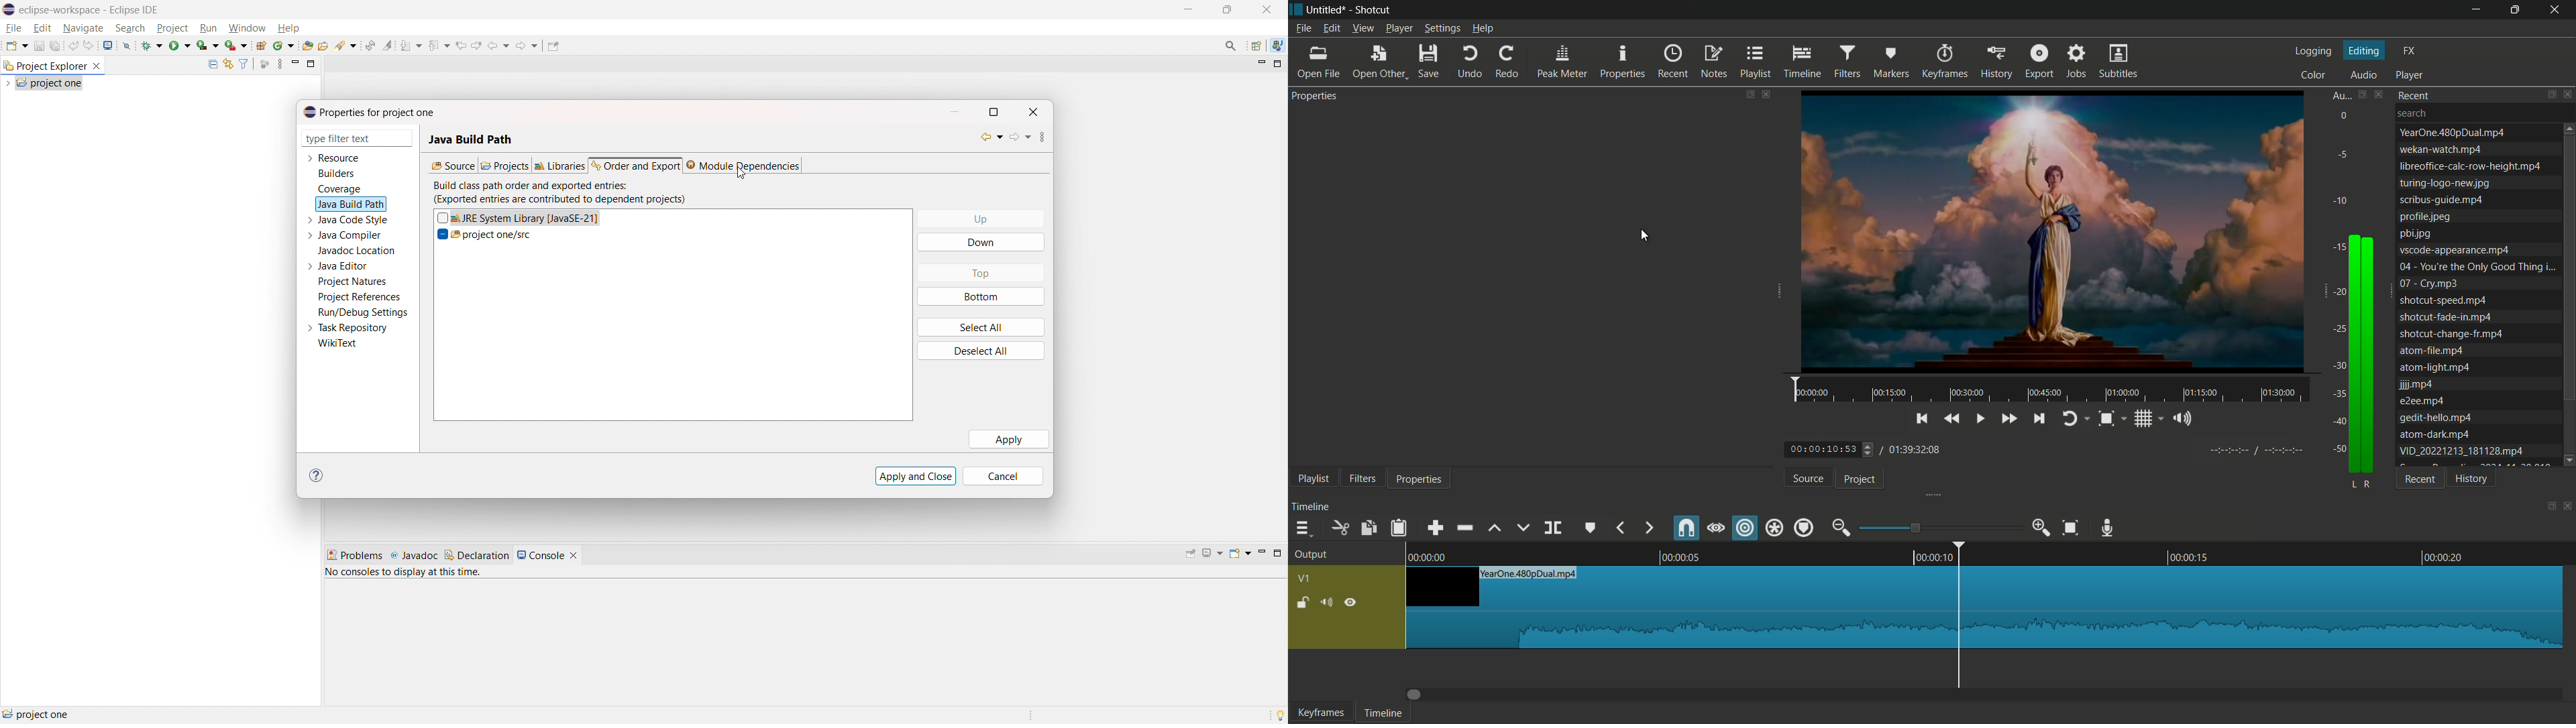 This screenshot has width=2576, height=728. I want to click on maximize, so click(2517, 9).